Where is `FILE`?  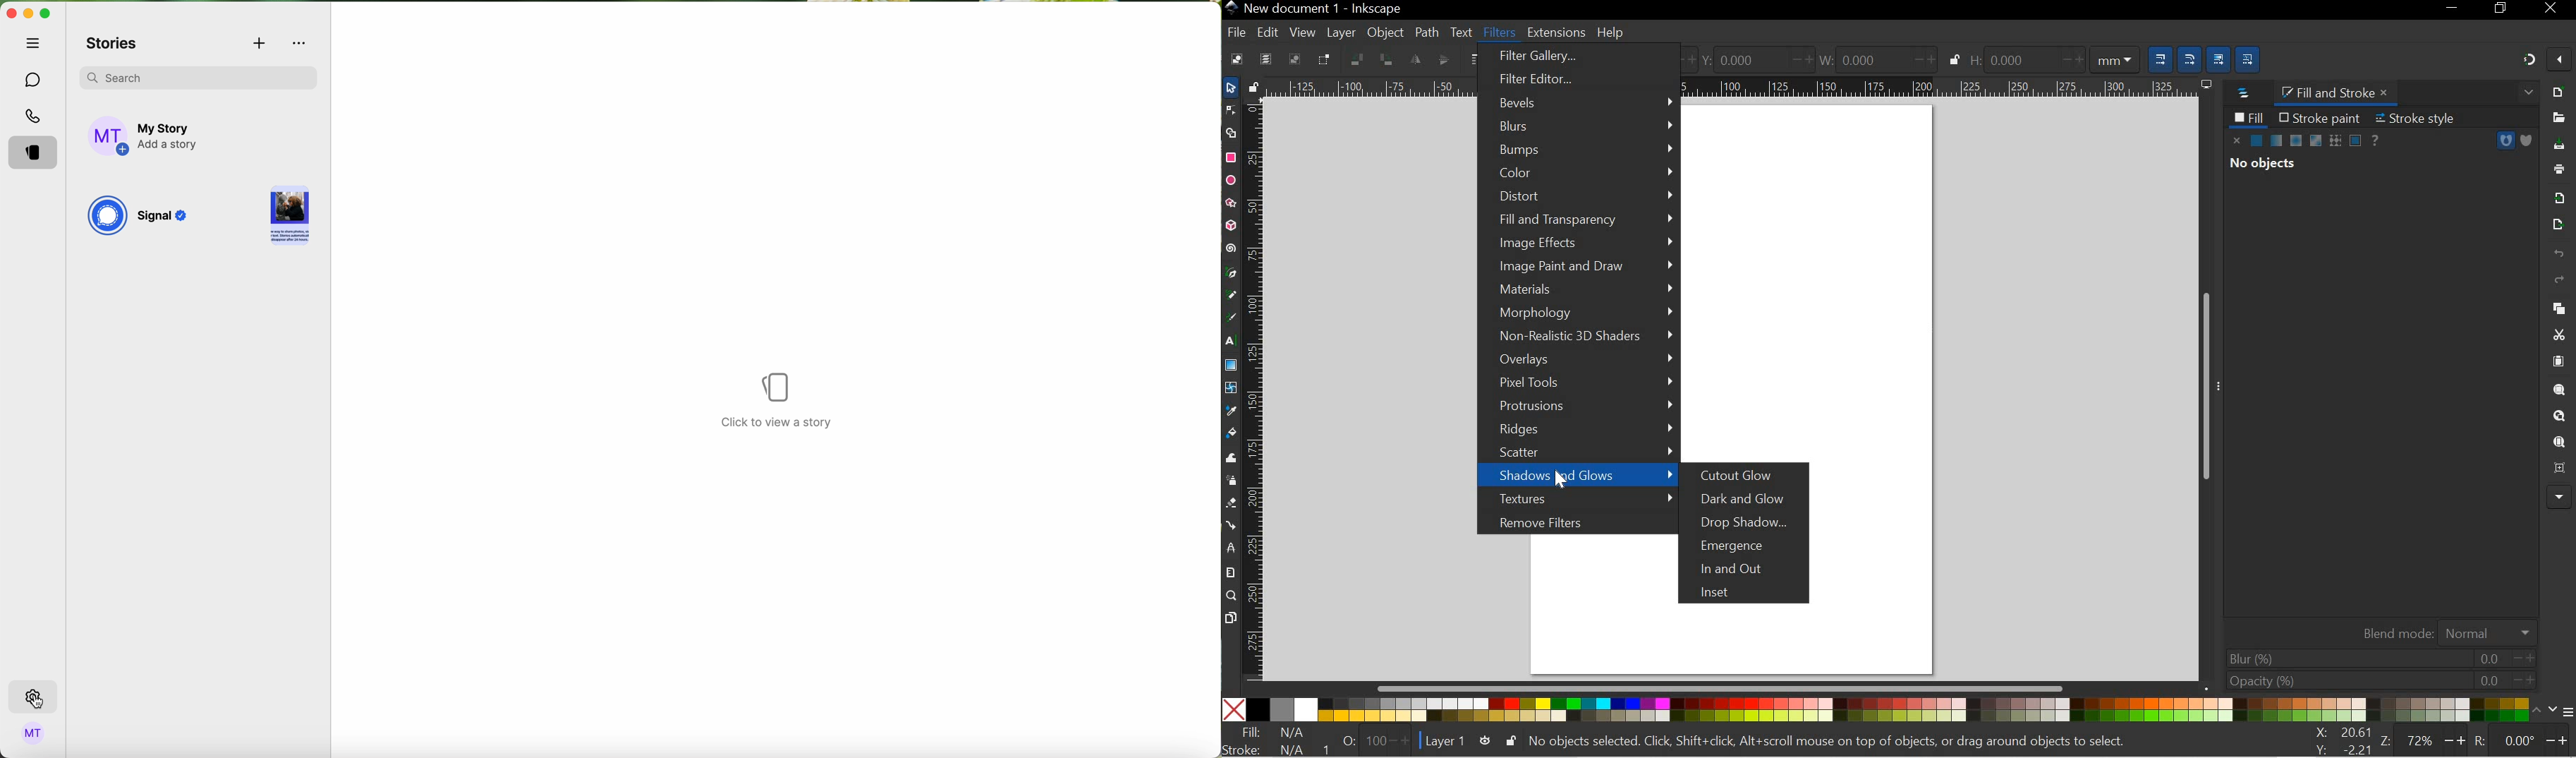 FILE is located at coordinates (1234, 34).